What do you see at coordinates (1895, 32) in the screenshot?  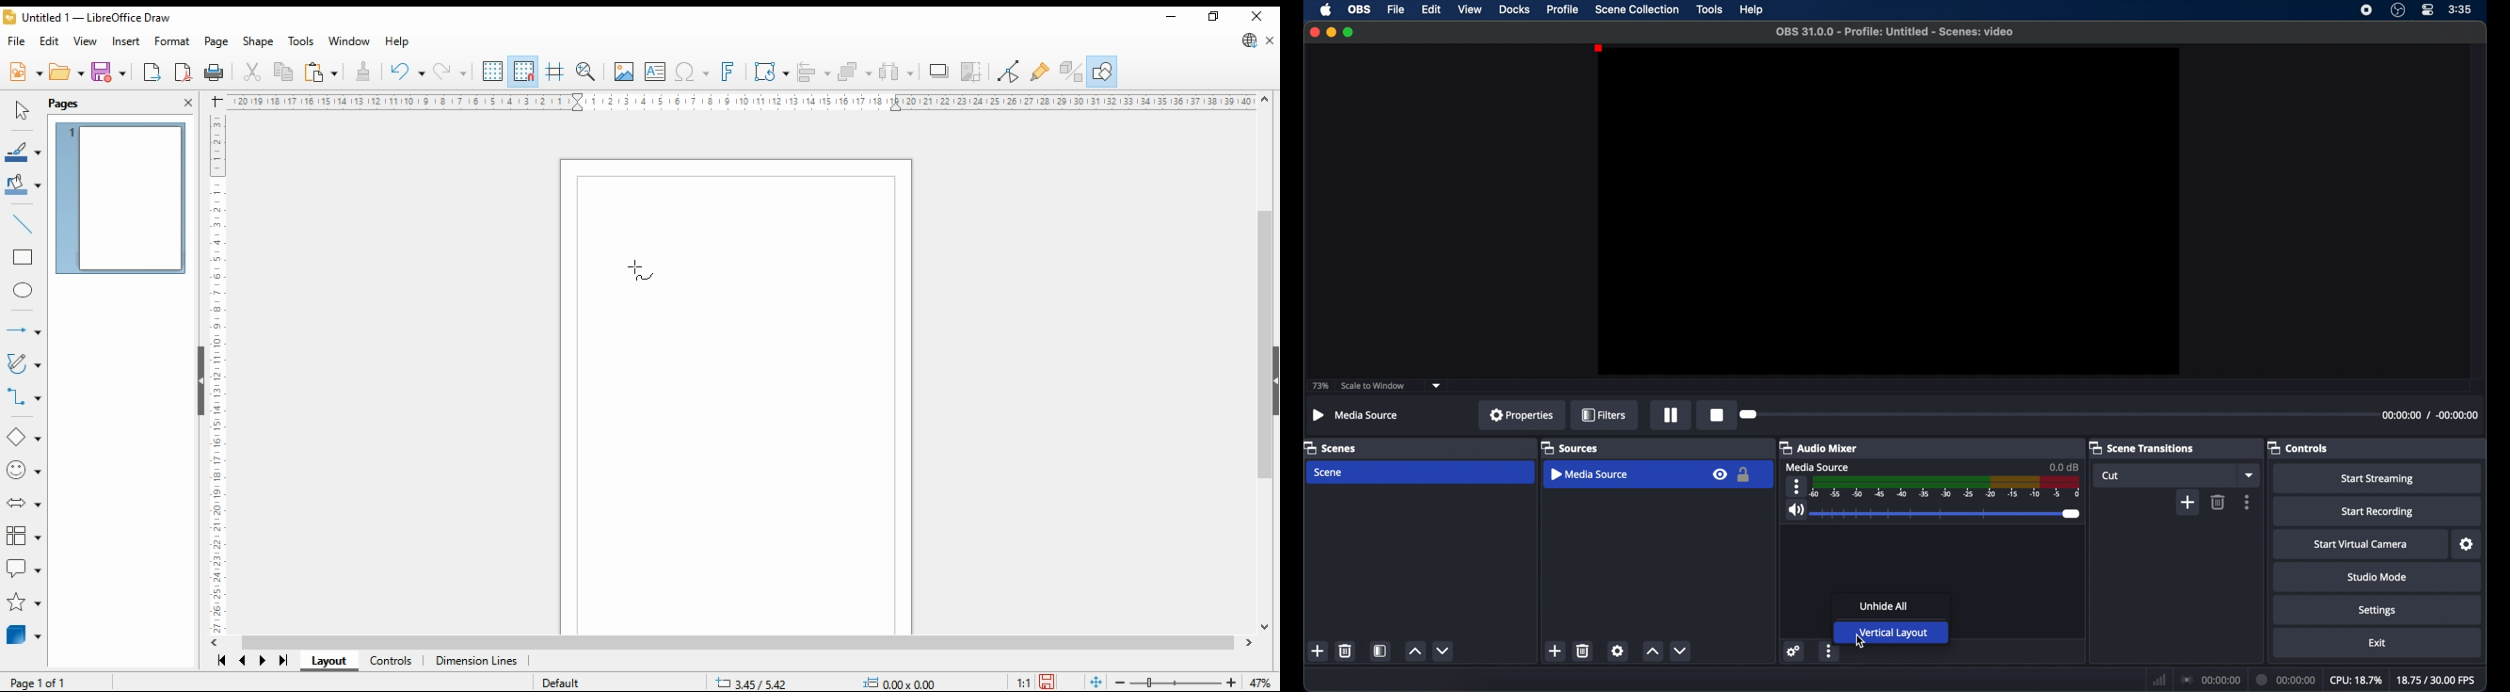 I see `file name` at bounding box center [1895, 32].